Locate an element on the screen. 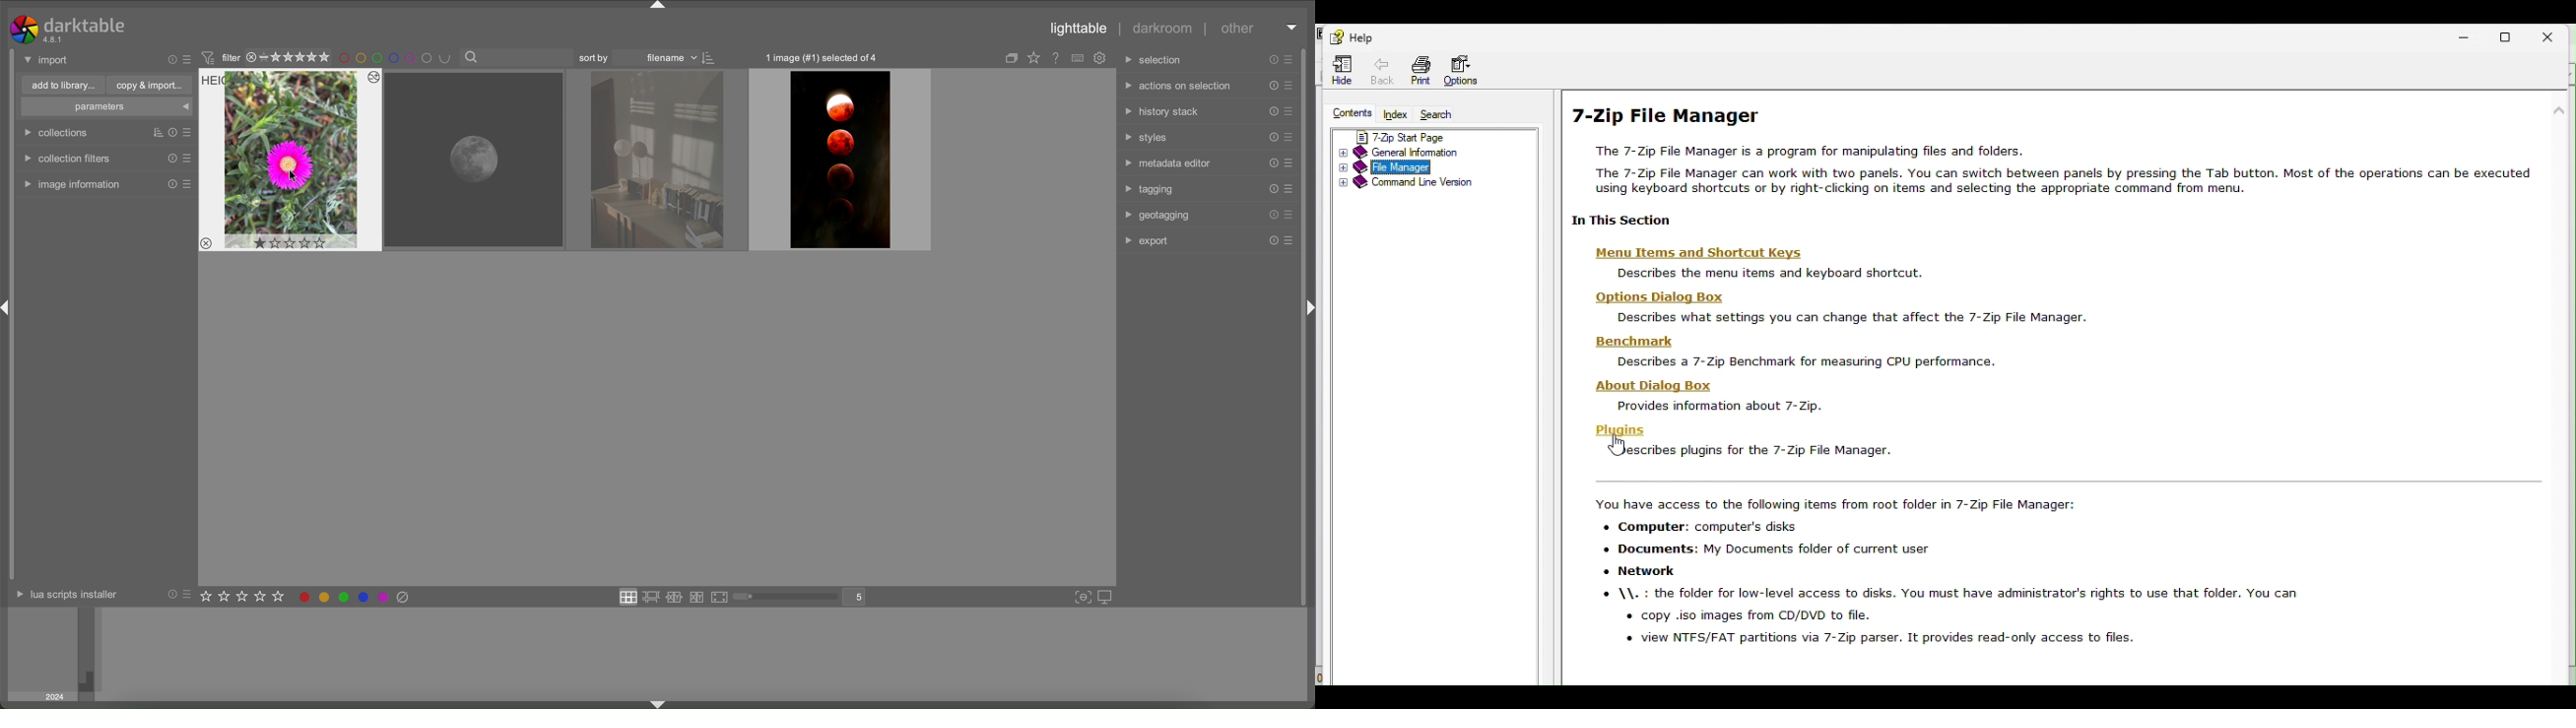 This screenshot has height=728, width=2576. contents is located at coordinates (1352, 111).